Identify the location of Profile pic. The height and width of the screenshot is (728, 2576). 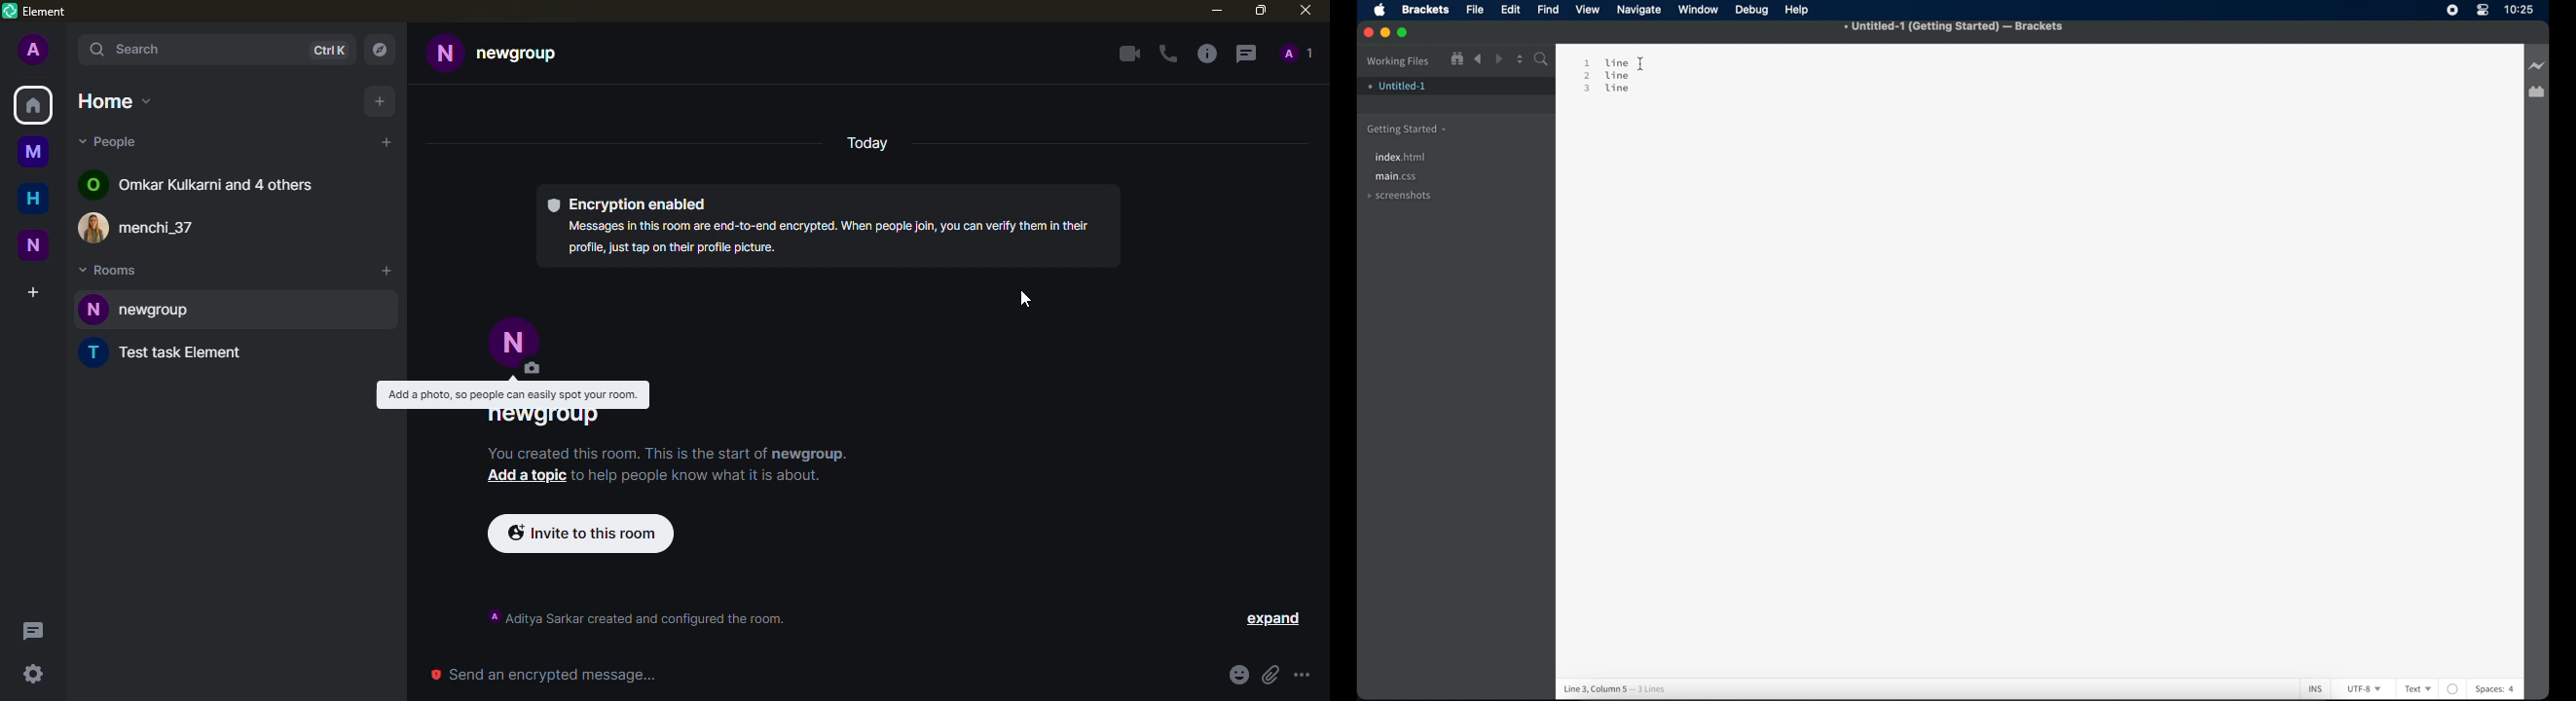
(93, 309).